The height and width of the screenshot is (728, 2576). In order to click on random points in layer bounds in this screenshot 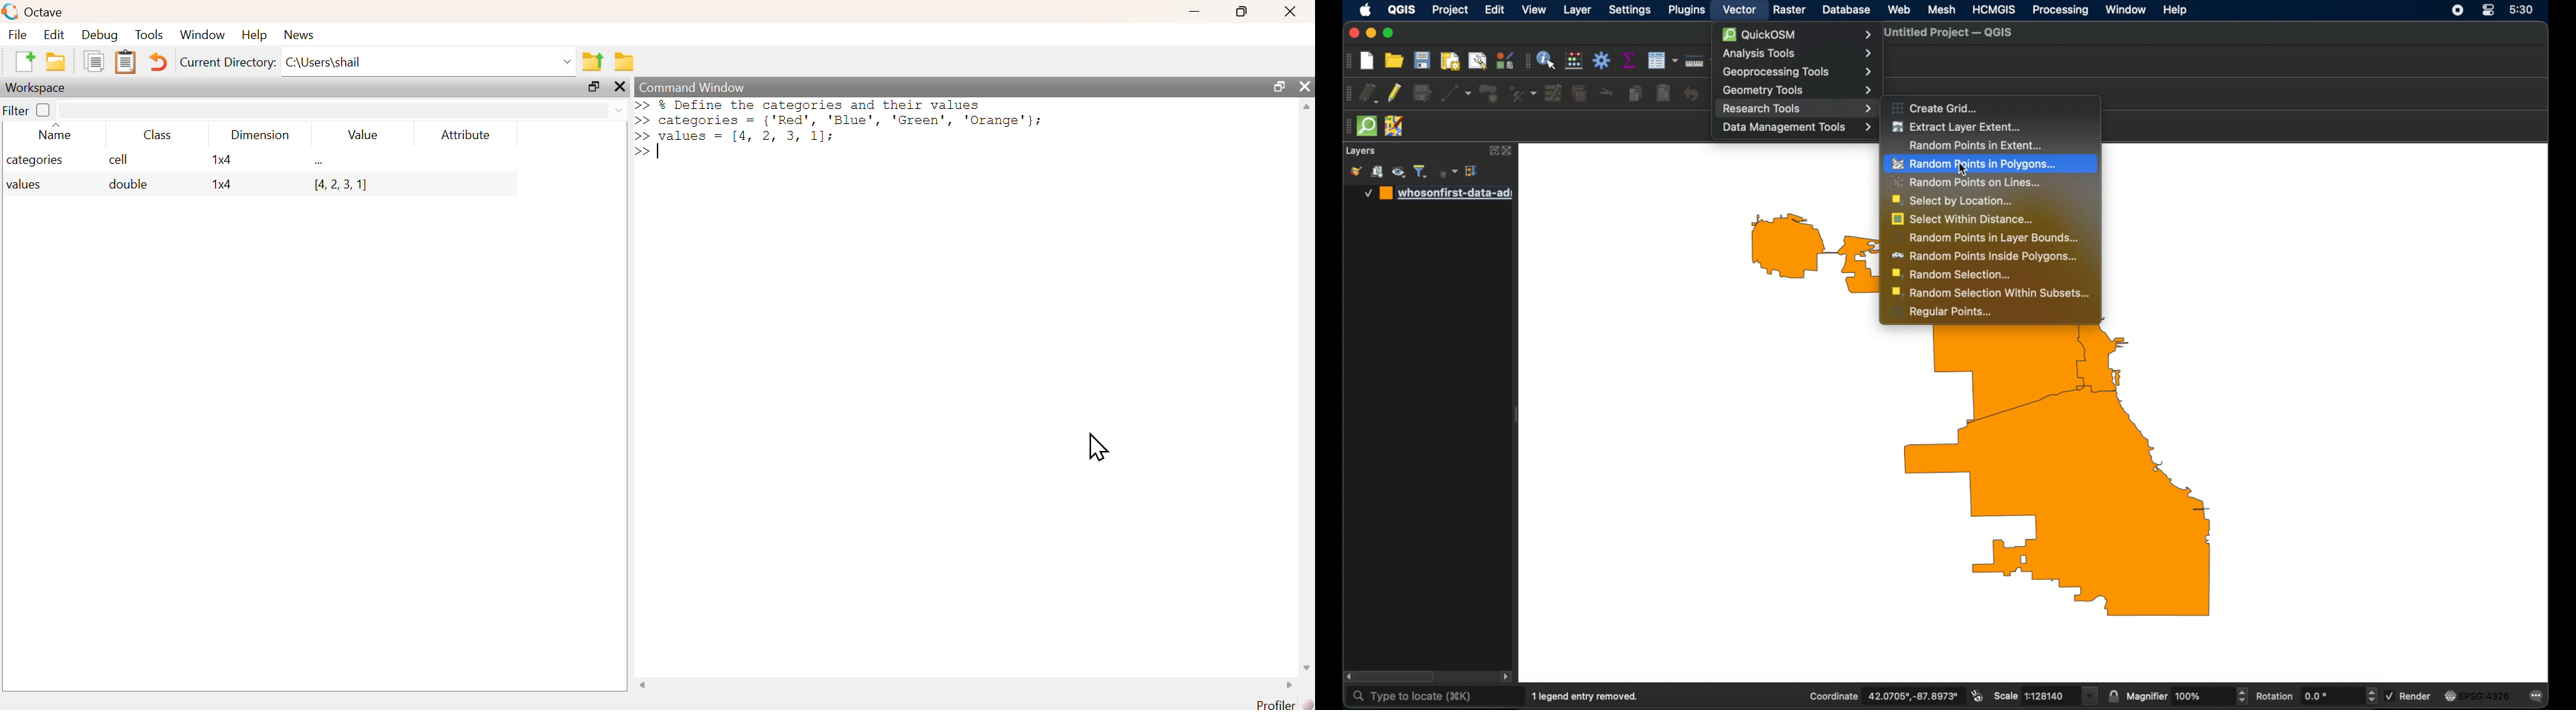, I will do `click(1983, 237)`.